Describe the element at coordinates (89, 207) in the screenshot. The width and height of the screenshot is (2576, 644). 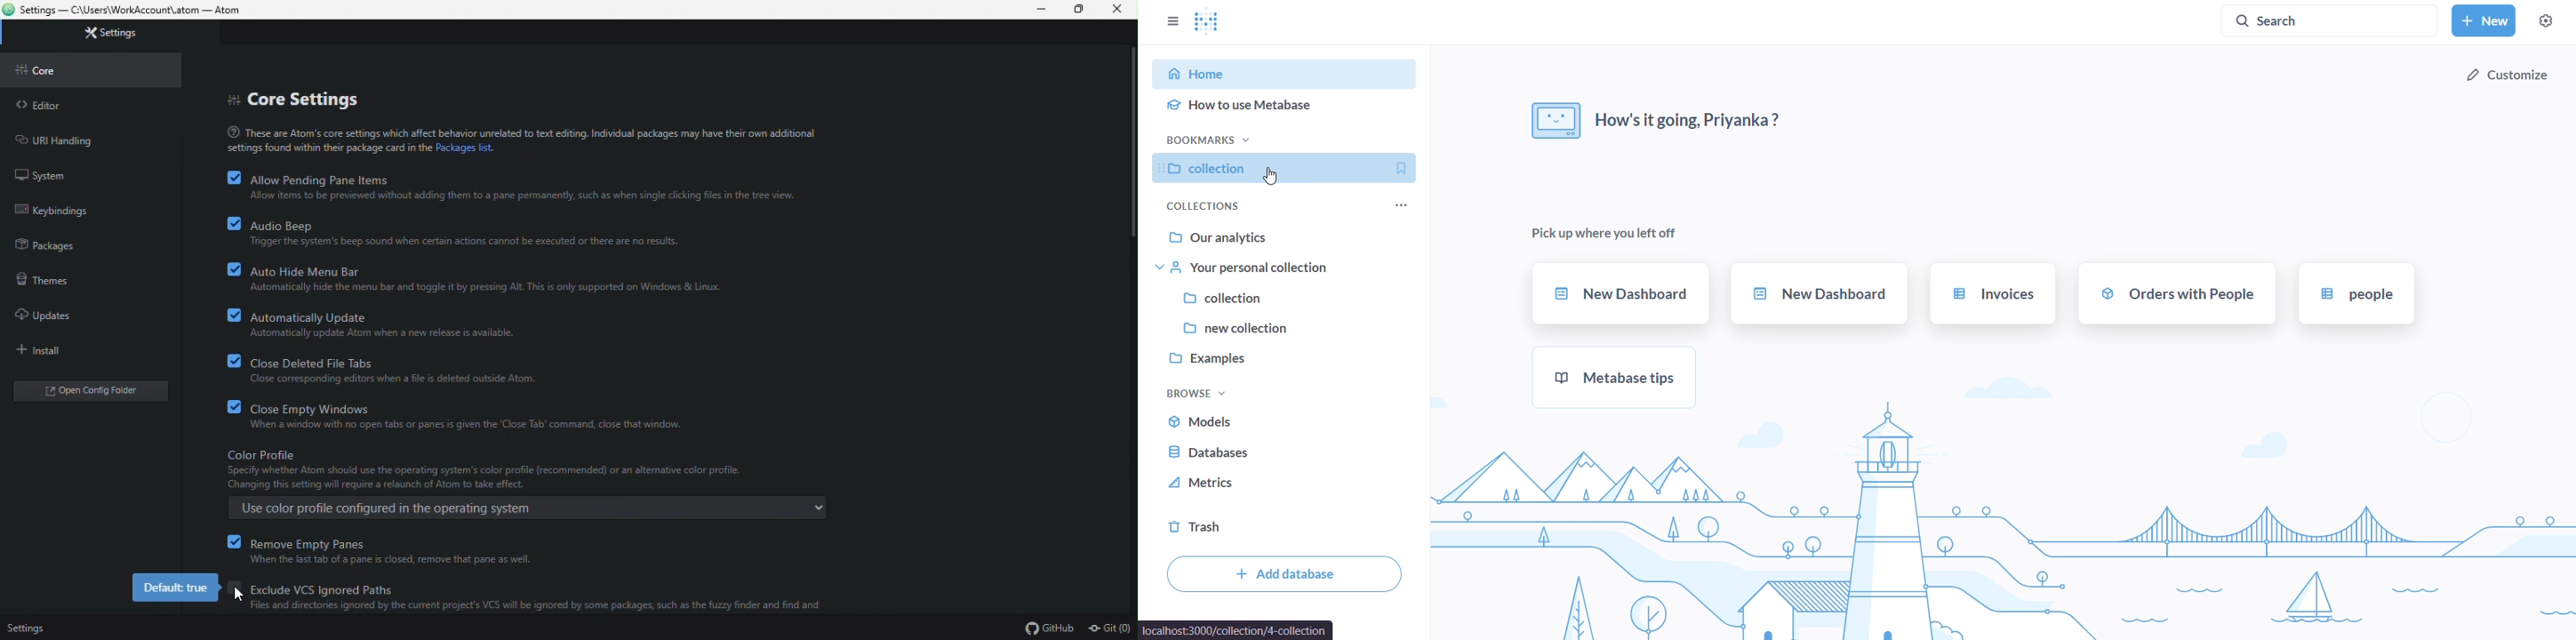
I see `Key bindings` at that location.